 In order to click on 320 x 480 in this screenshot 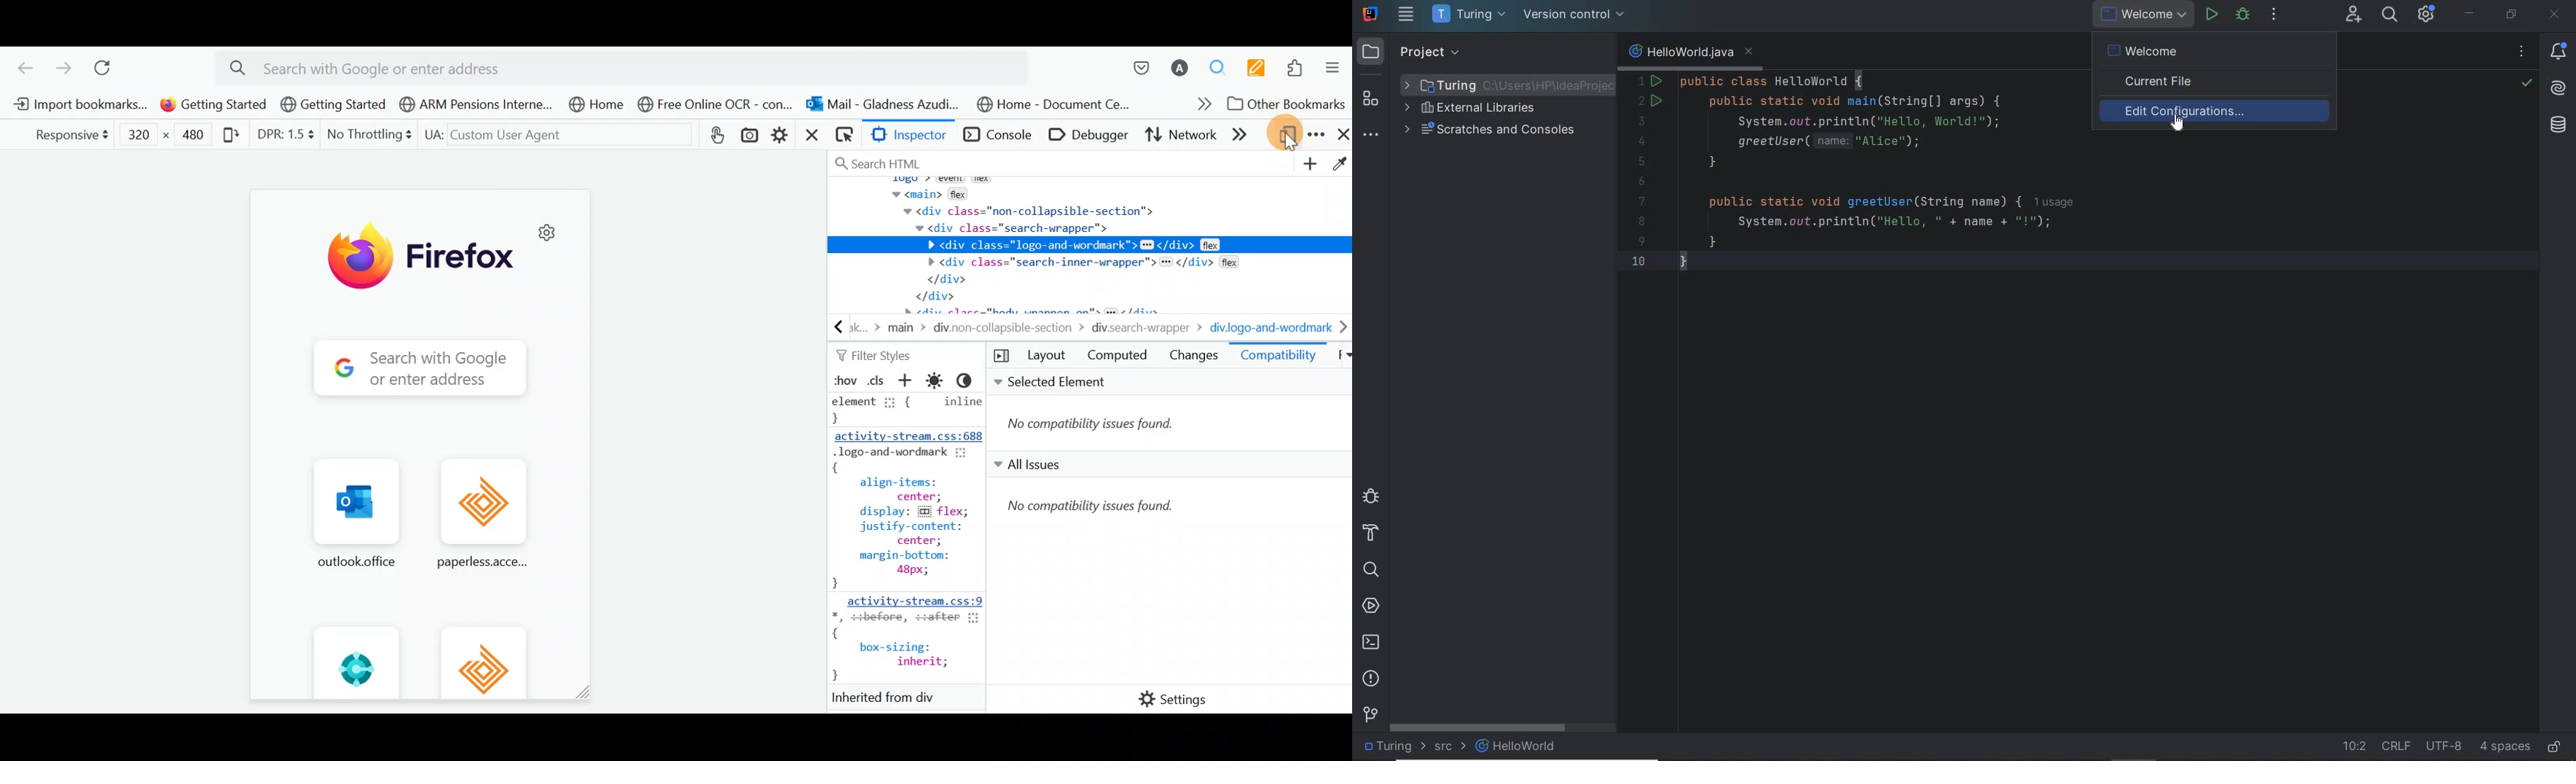, I will do `click(168, 138)`.